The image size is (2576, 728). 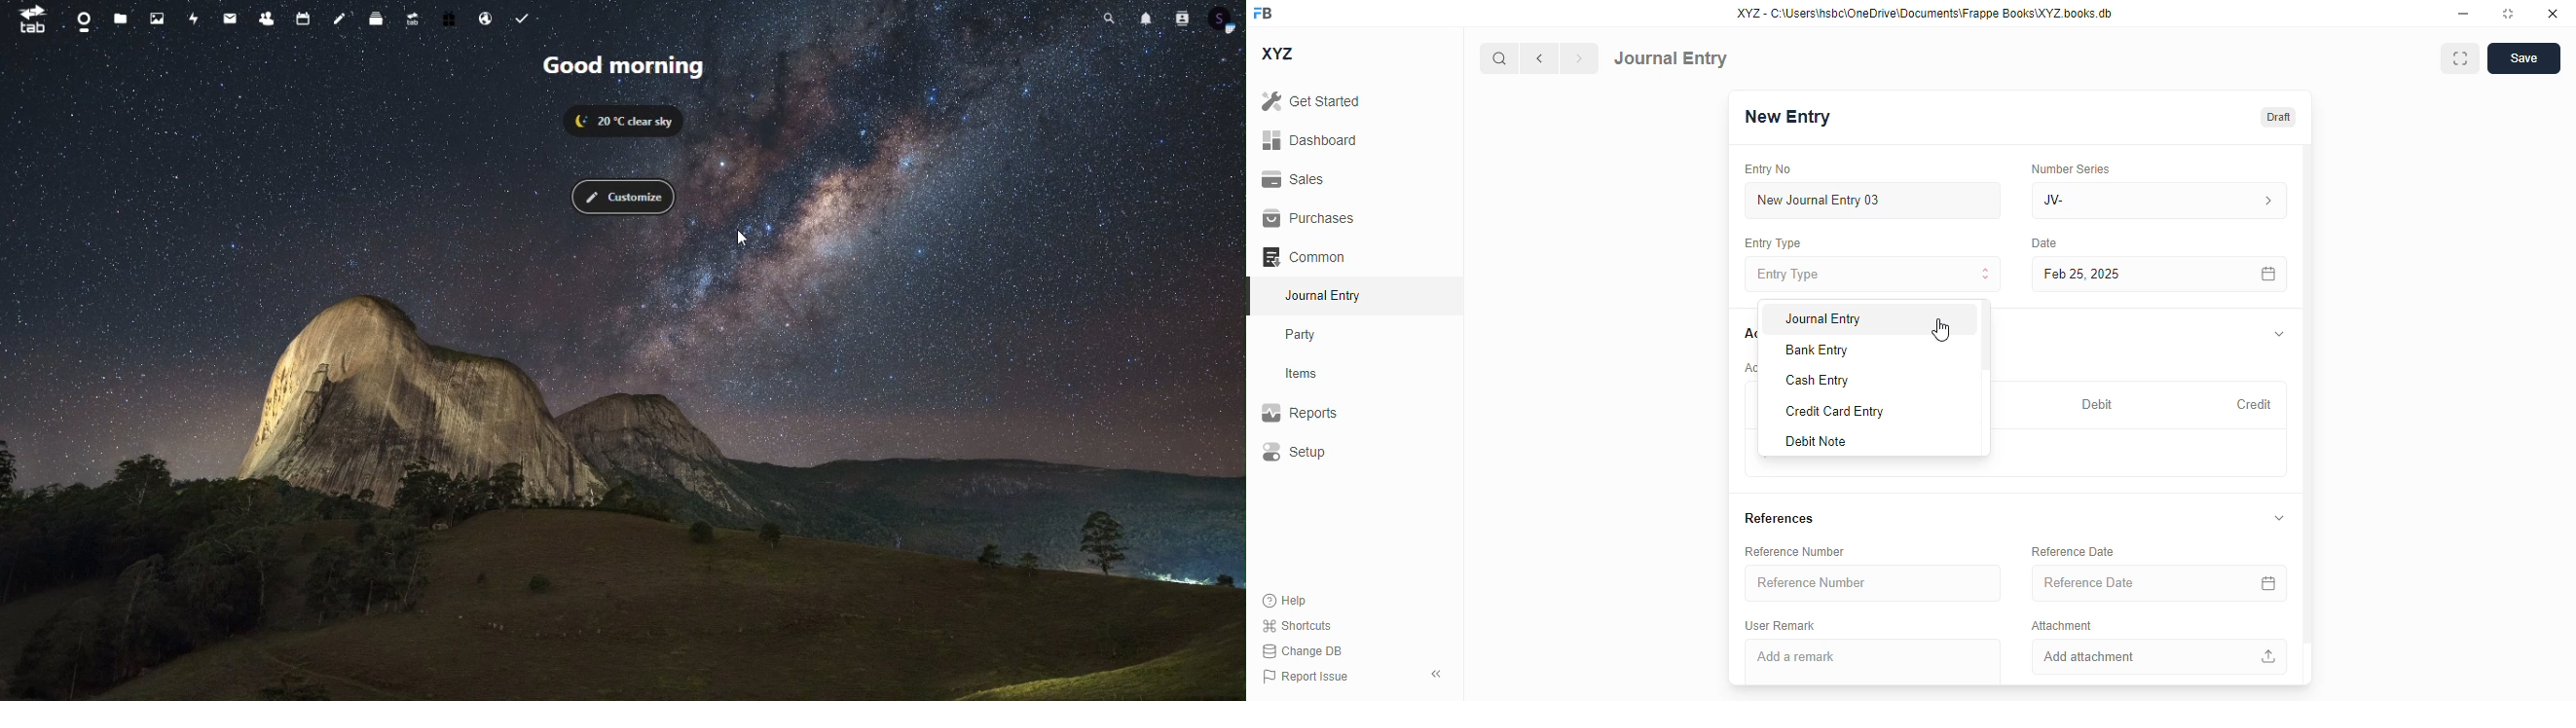 I want to click on user remark, so click(x=1780, y=626).